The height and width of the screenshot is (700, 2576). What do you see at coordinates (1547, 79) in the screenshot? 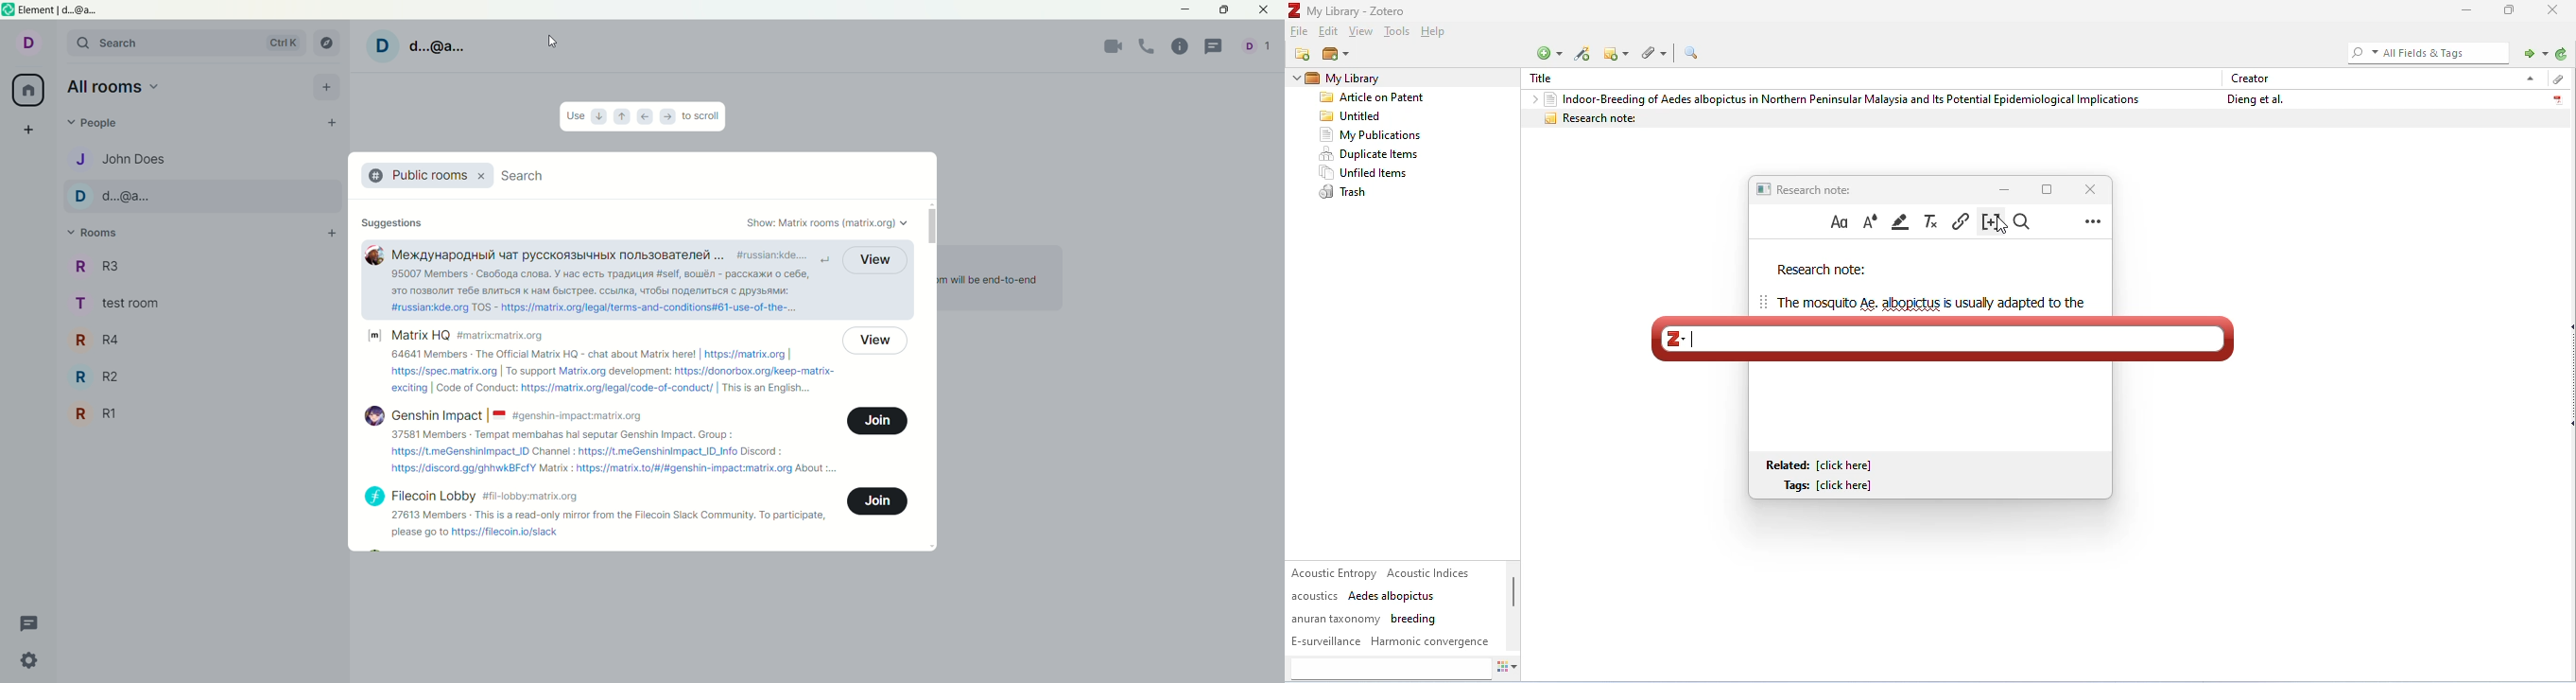
I see `title` at bounding box center [1547, 79].